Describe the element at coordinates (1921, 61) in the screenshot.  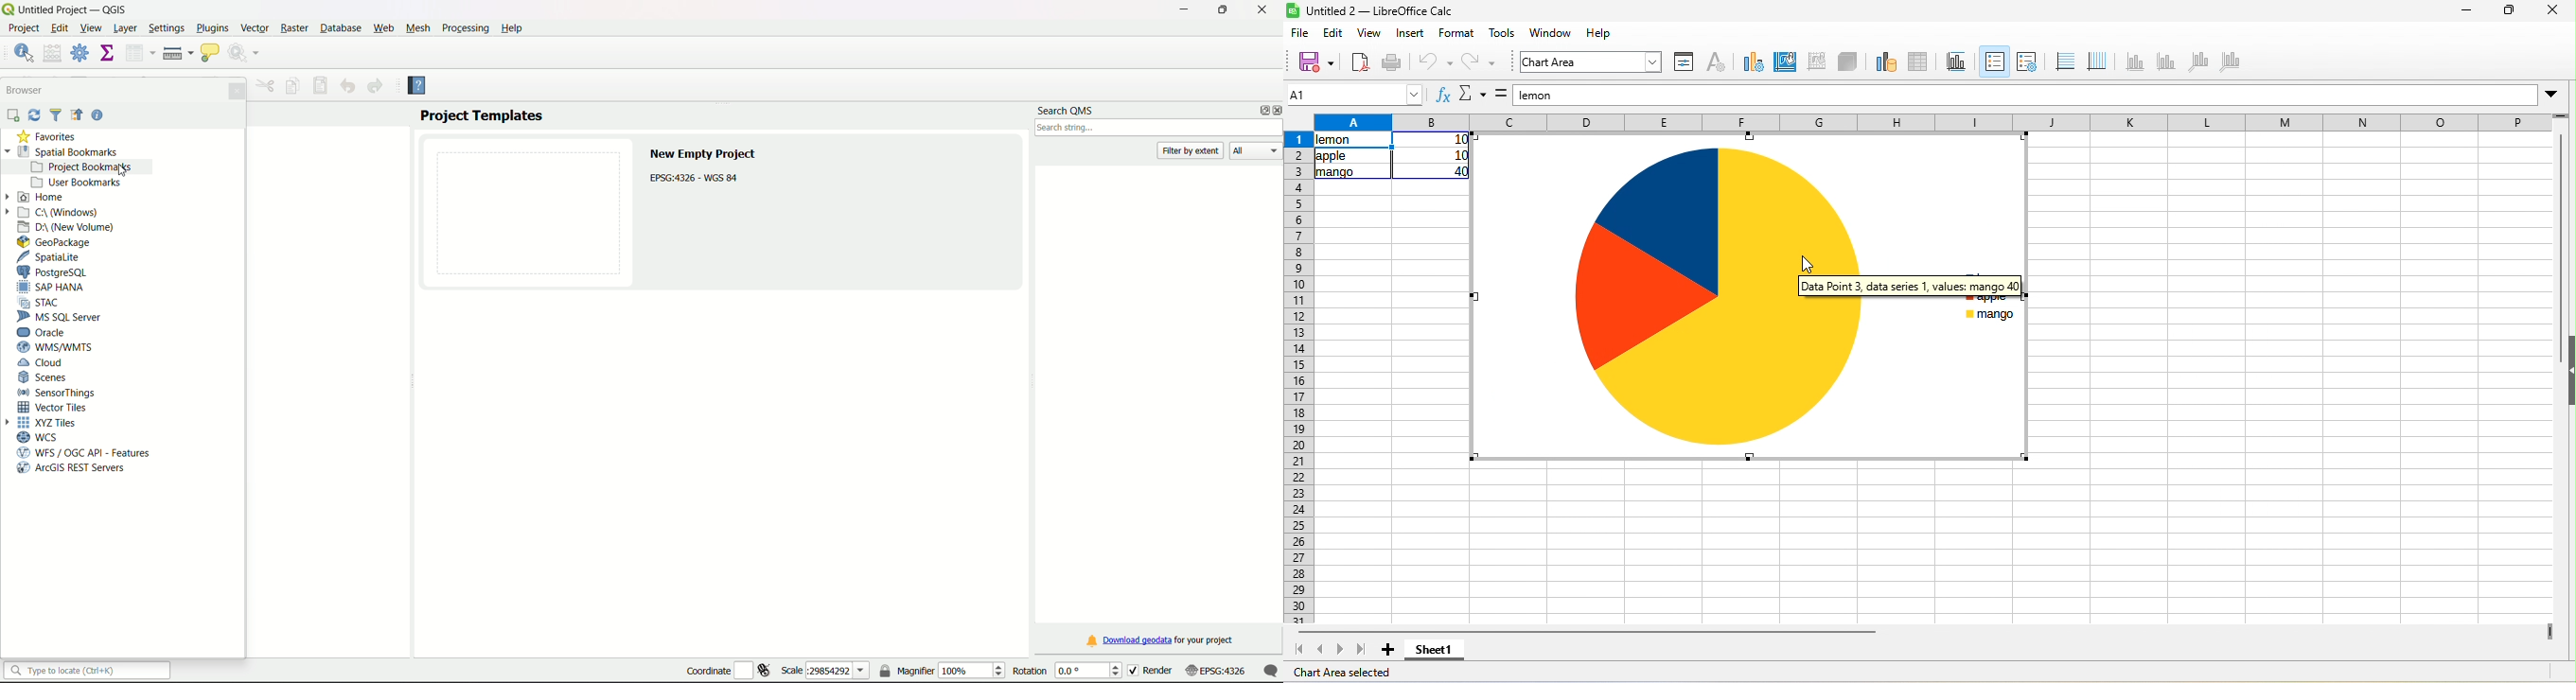
I see `data tables` at that location.